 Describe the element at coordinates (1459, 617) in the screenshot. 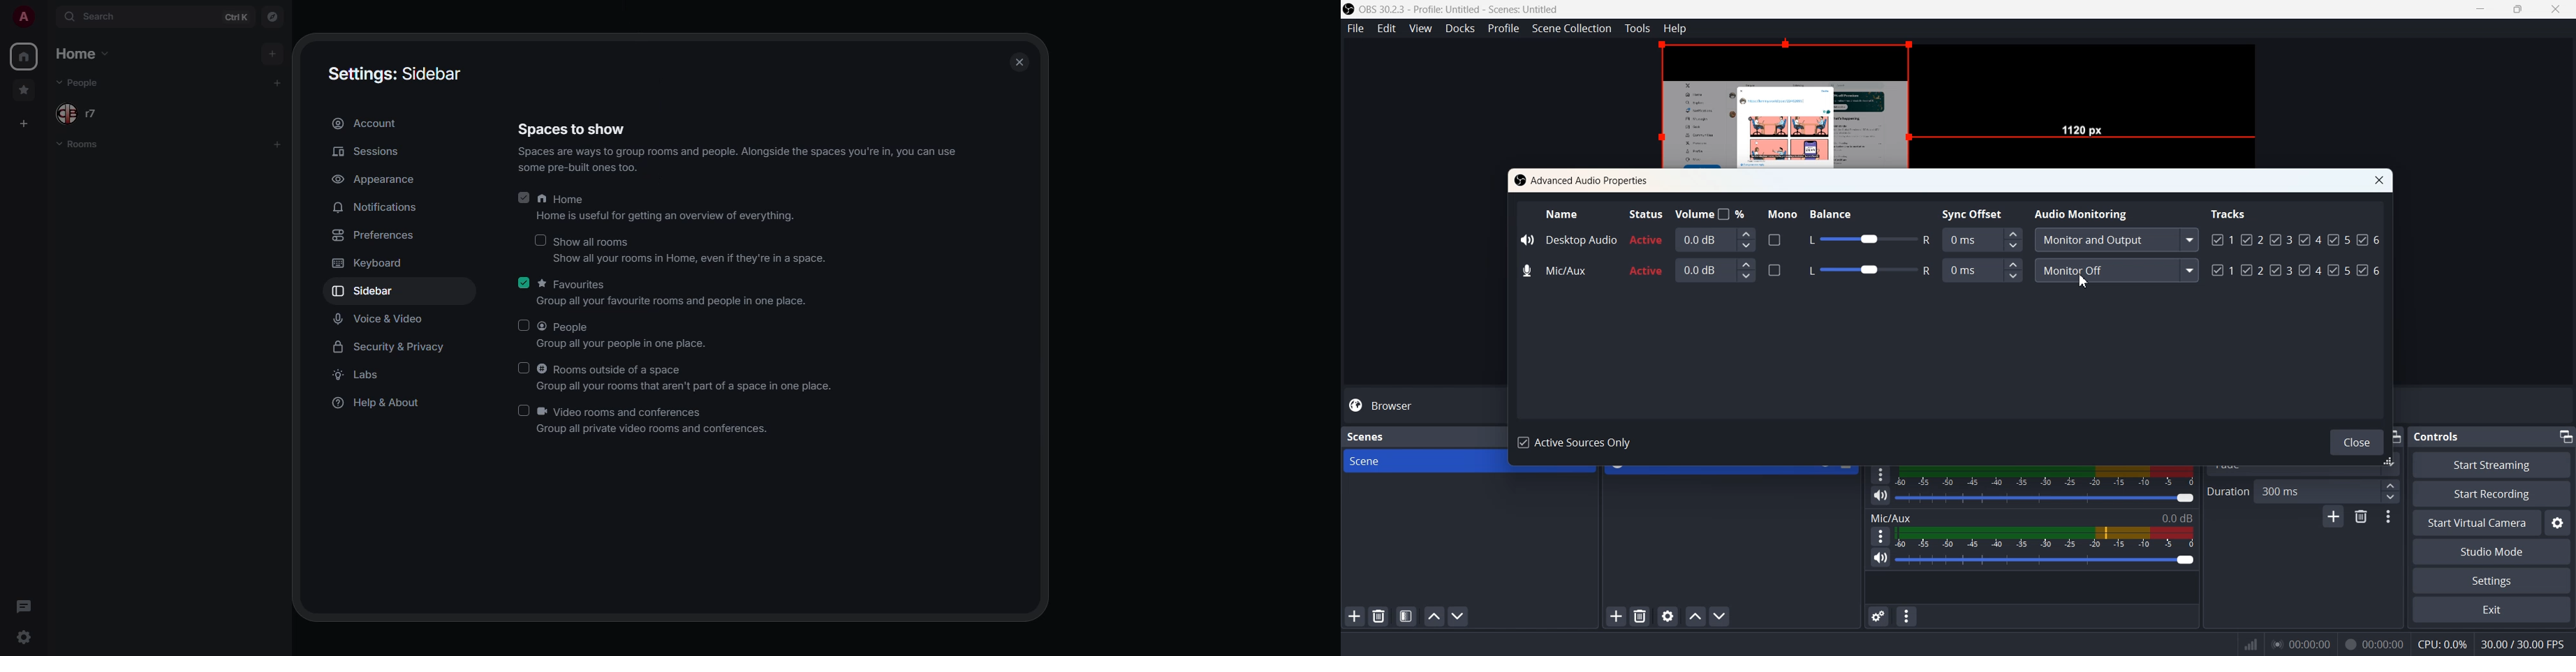

I see `Move scene Down` at that location.